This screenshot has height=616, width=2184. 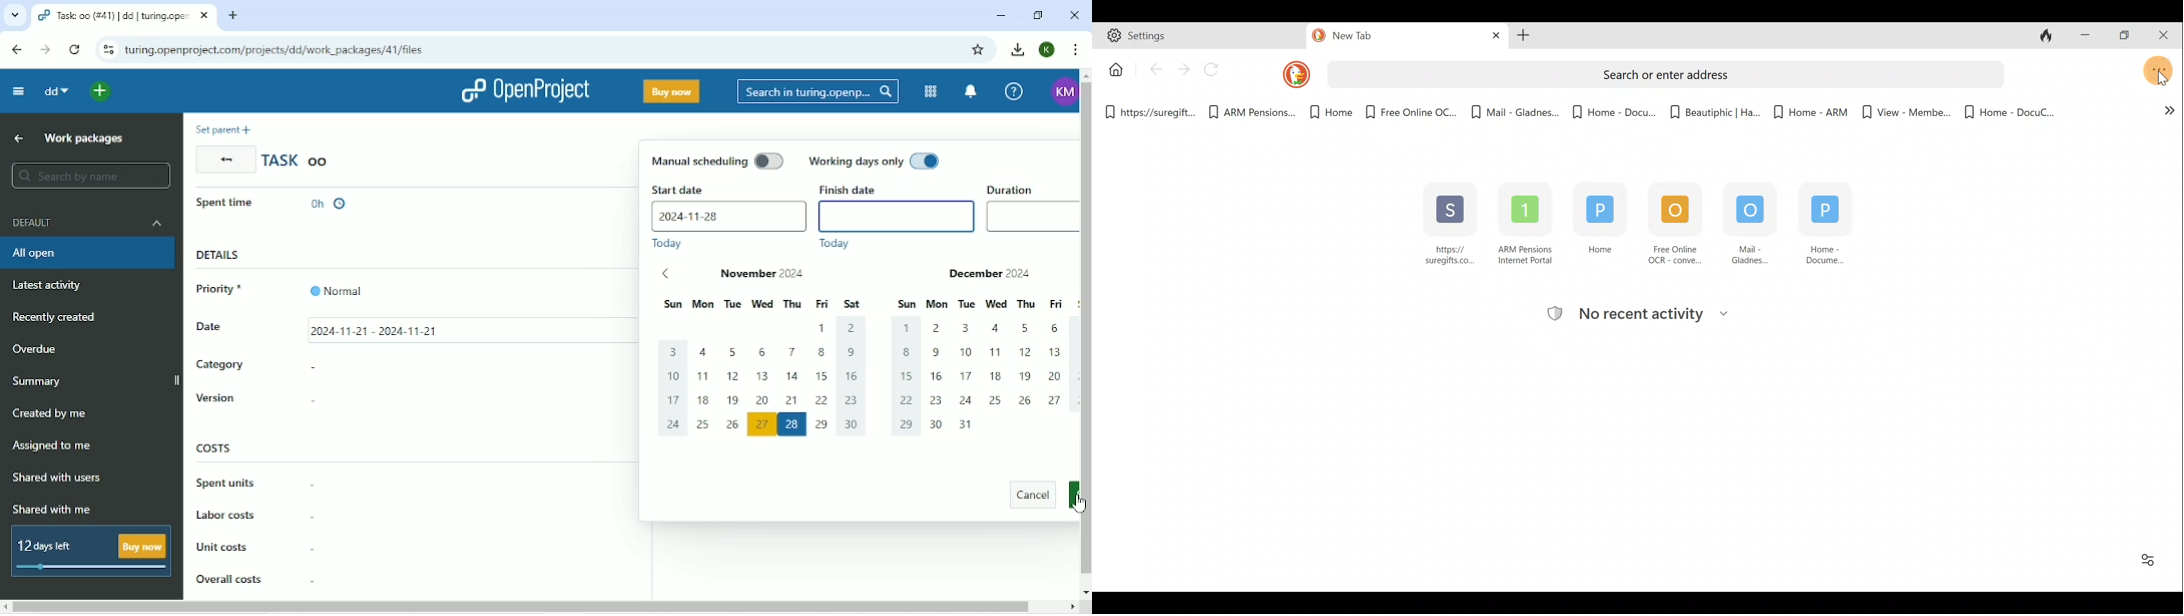 I want to click on days of the week, so click(x=762, y=305).